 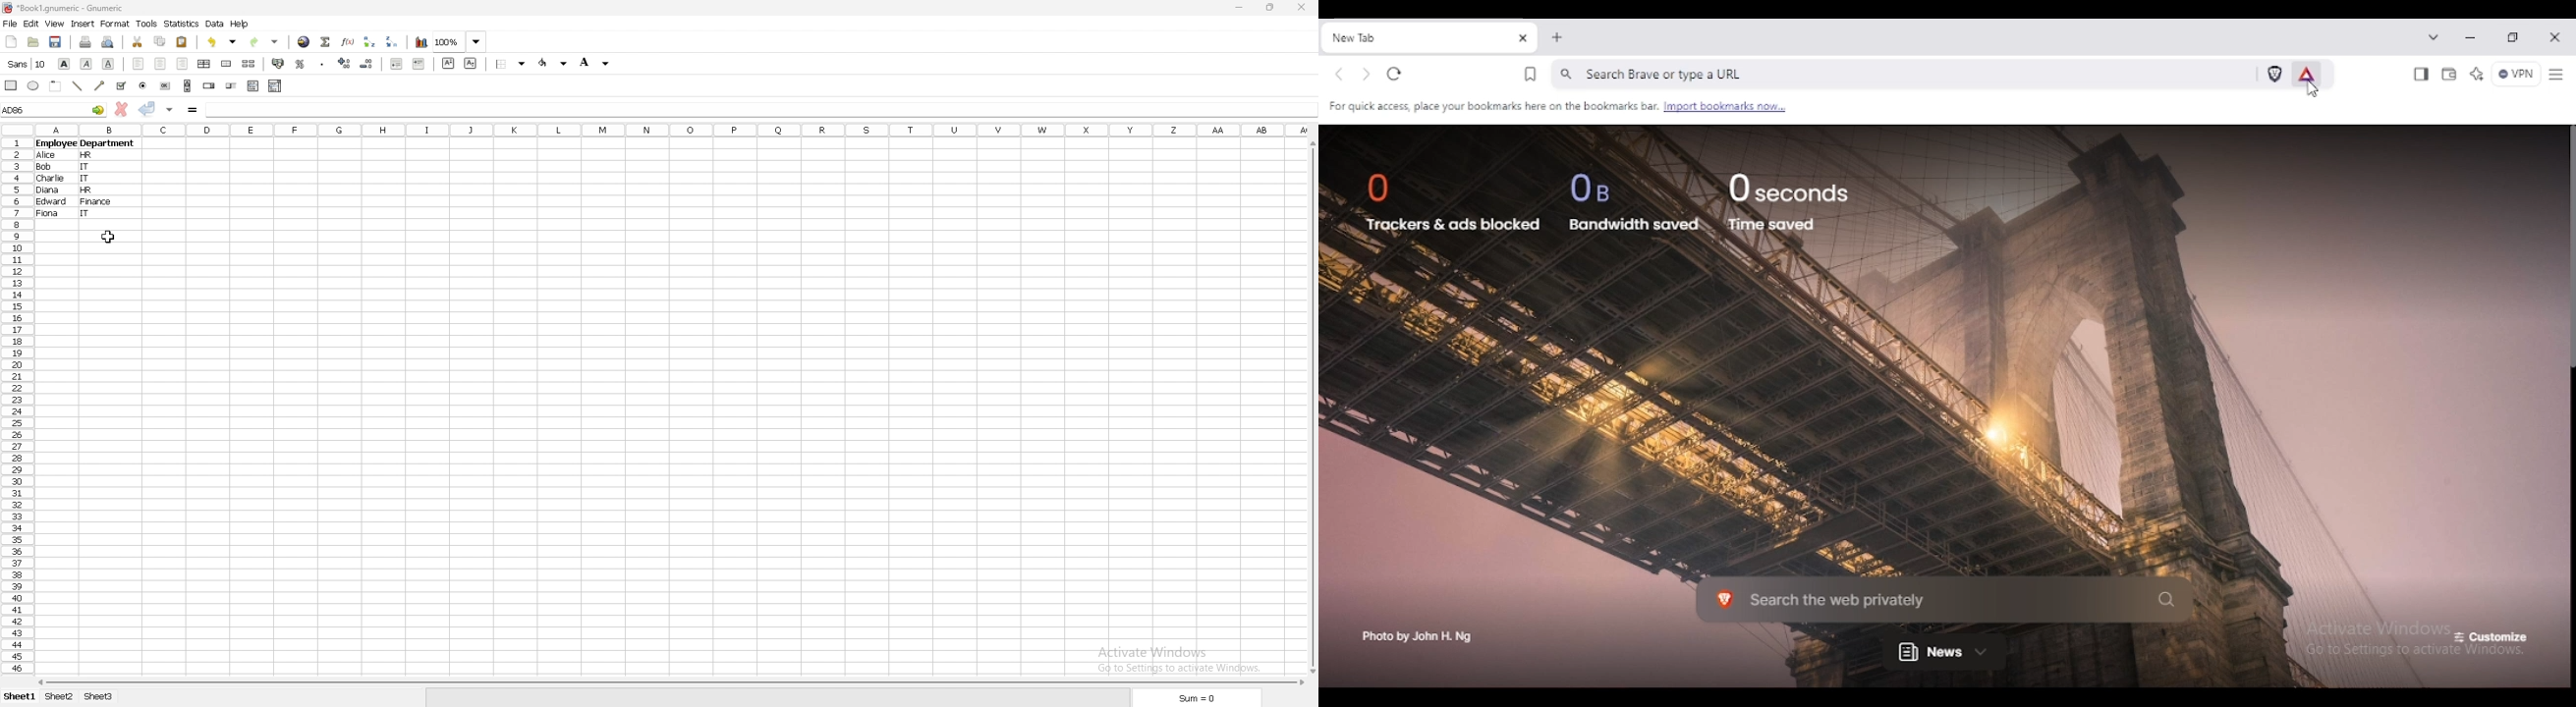 What do you see at coordinates (392, 42) in the screenshot?
I see `sort descending` at bounding box center [392, 42].